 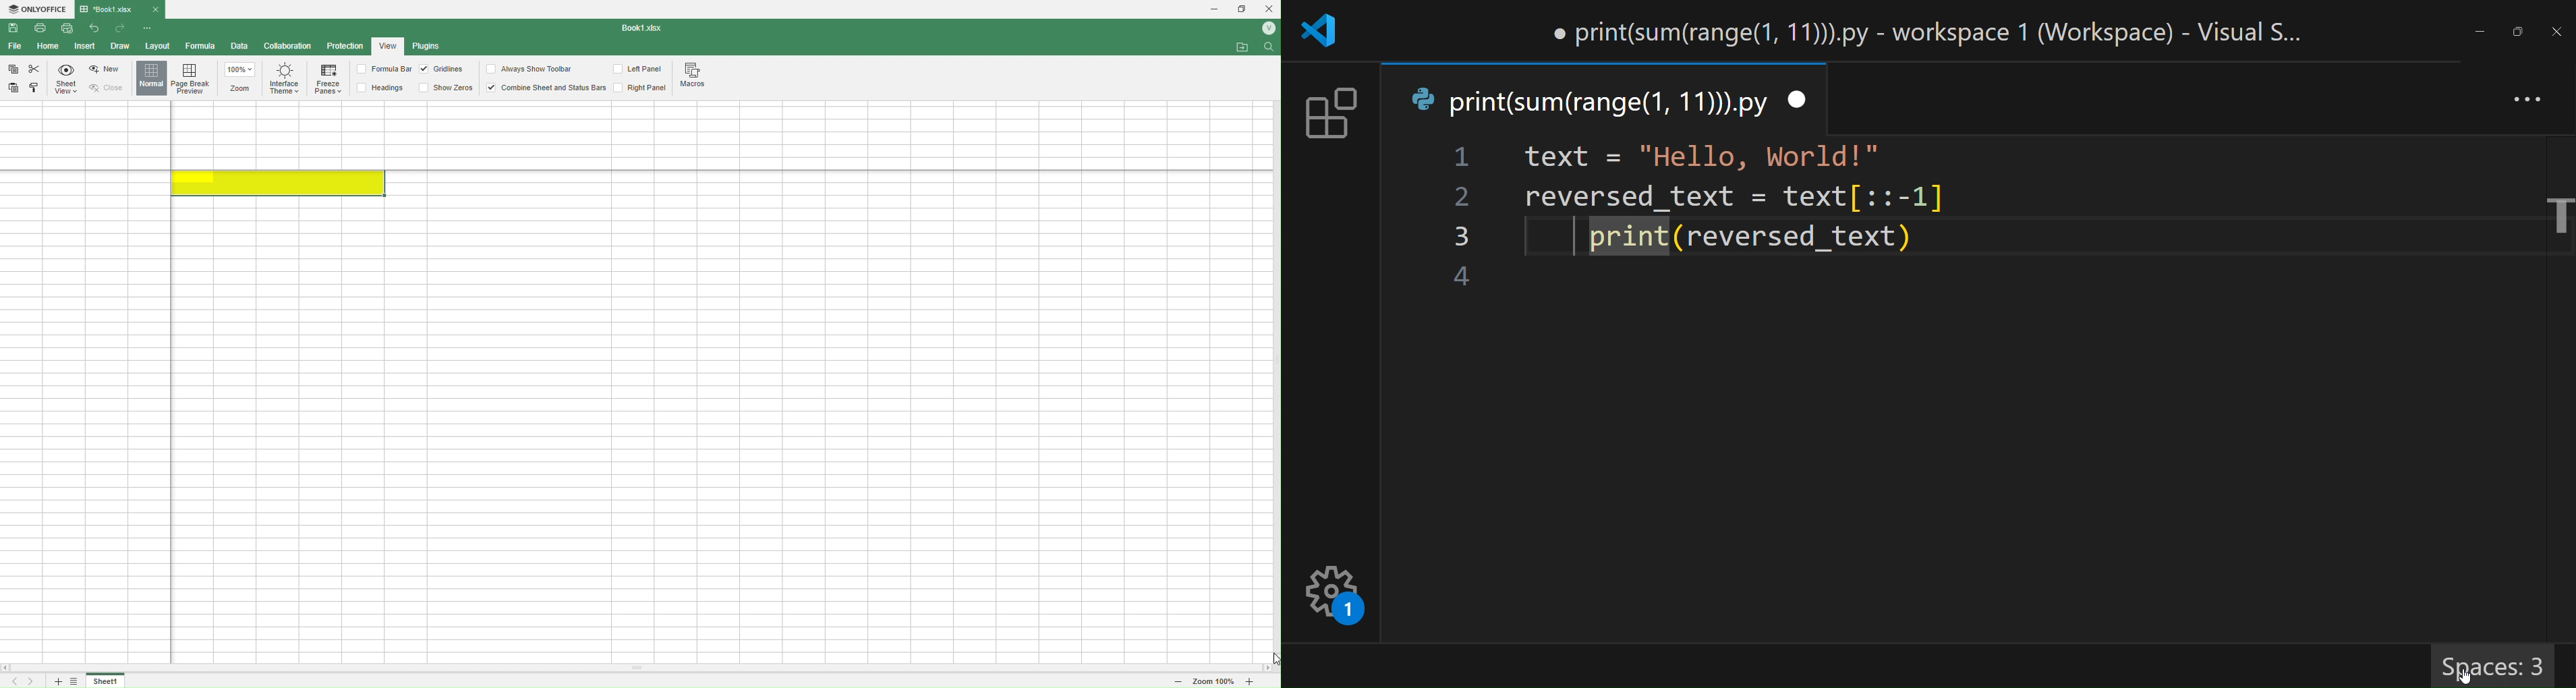 I want to click on settings, so click(x=1334, y=597).